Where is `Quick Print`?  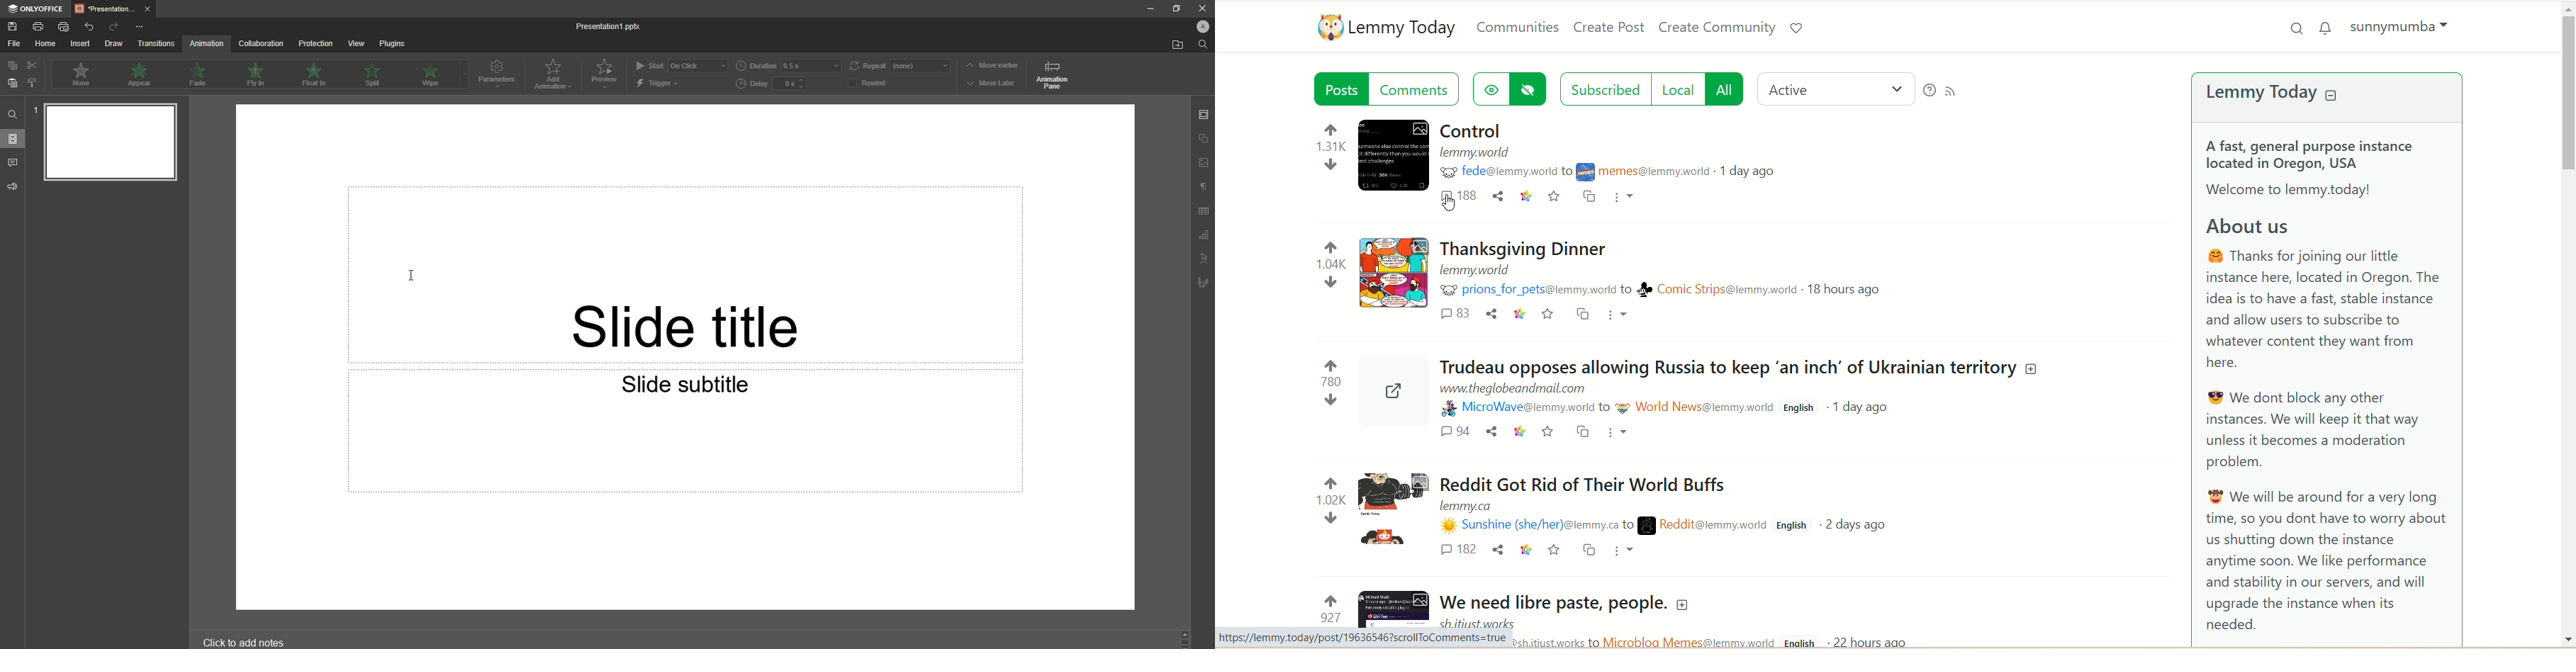
Quick Print is located at coordinates (63, 27).